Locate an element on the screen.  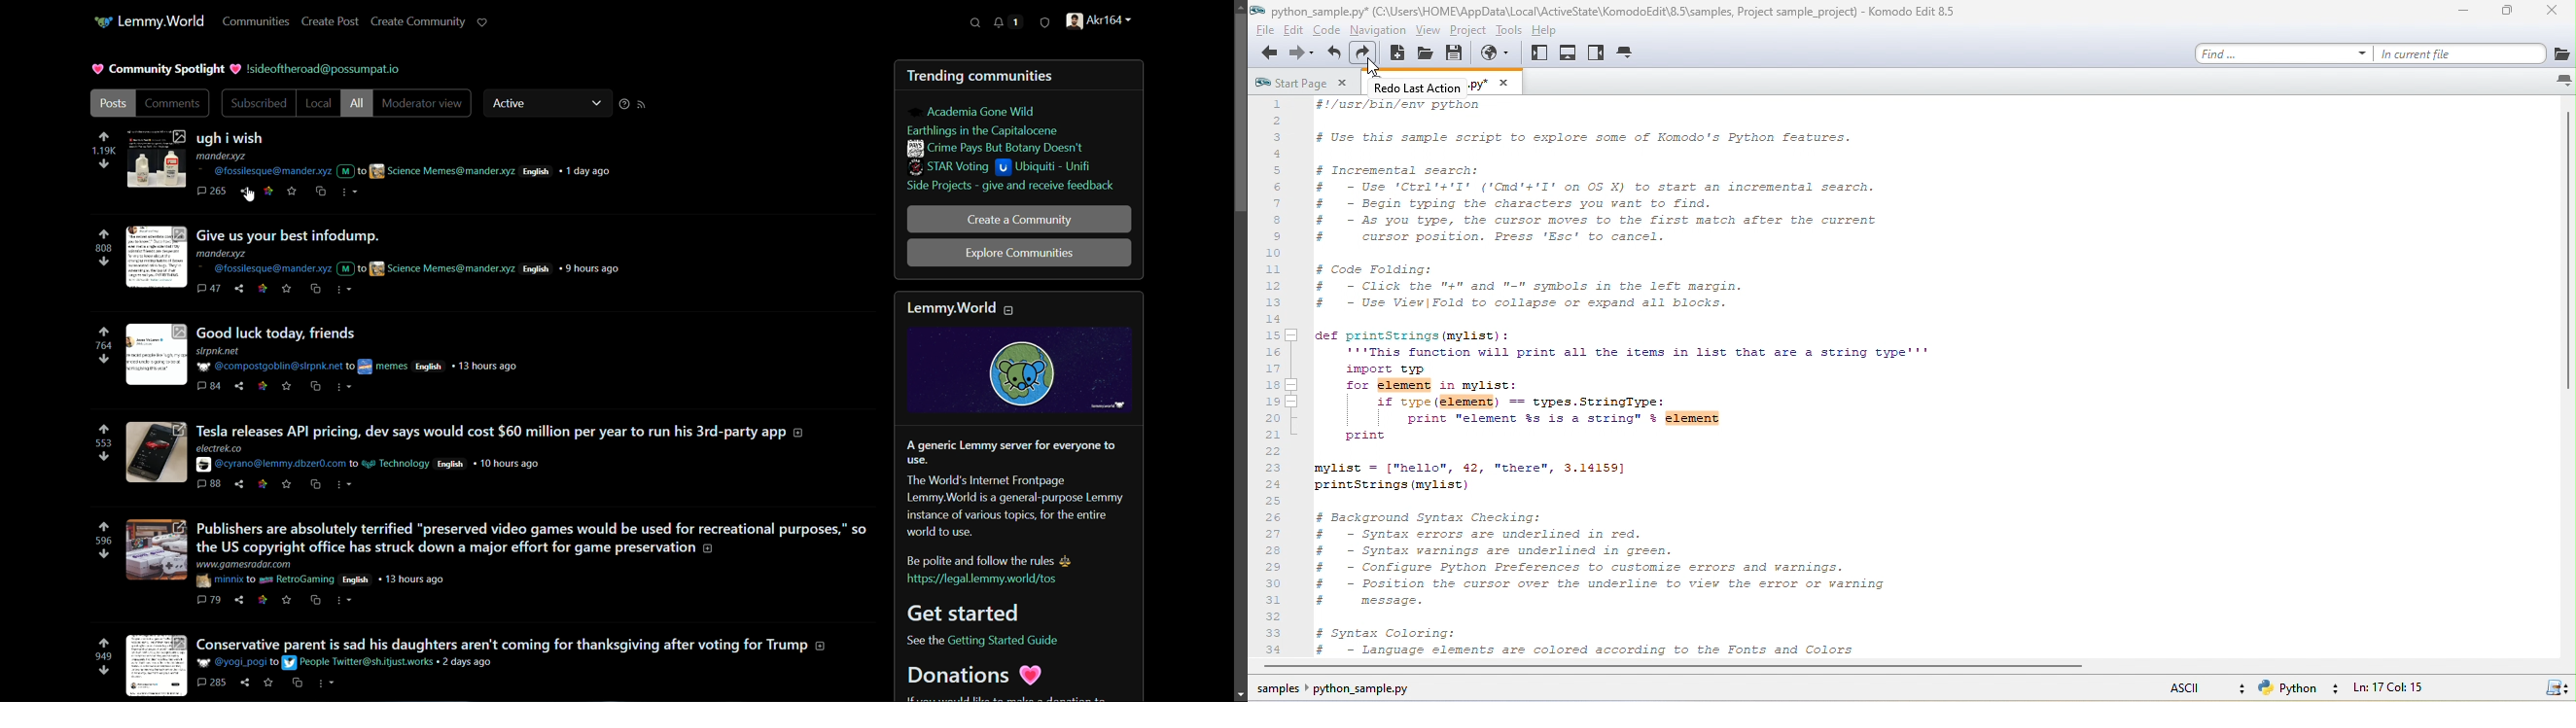
all is located at coordinates (357, 104).